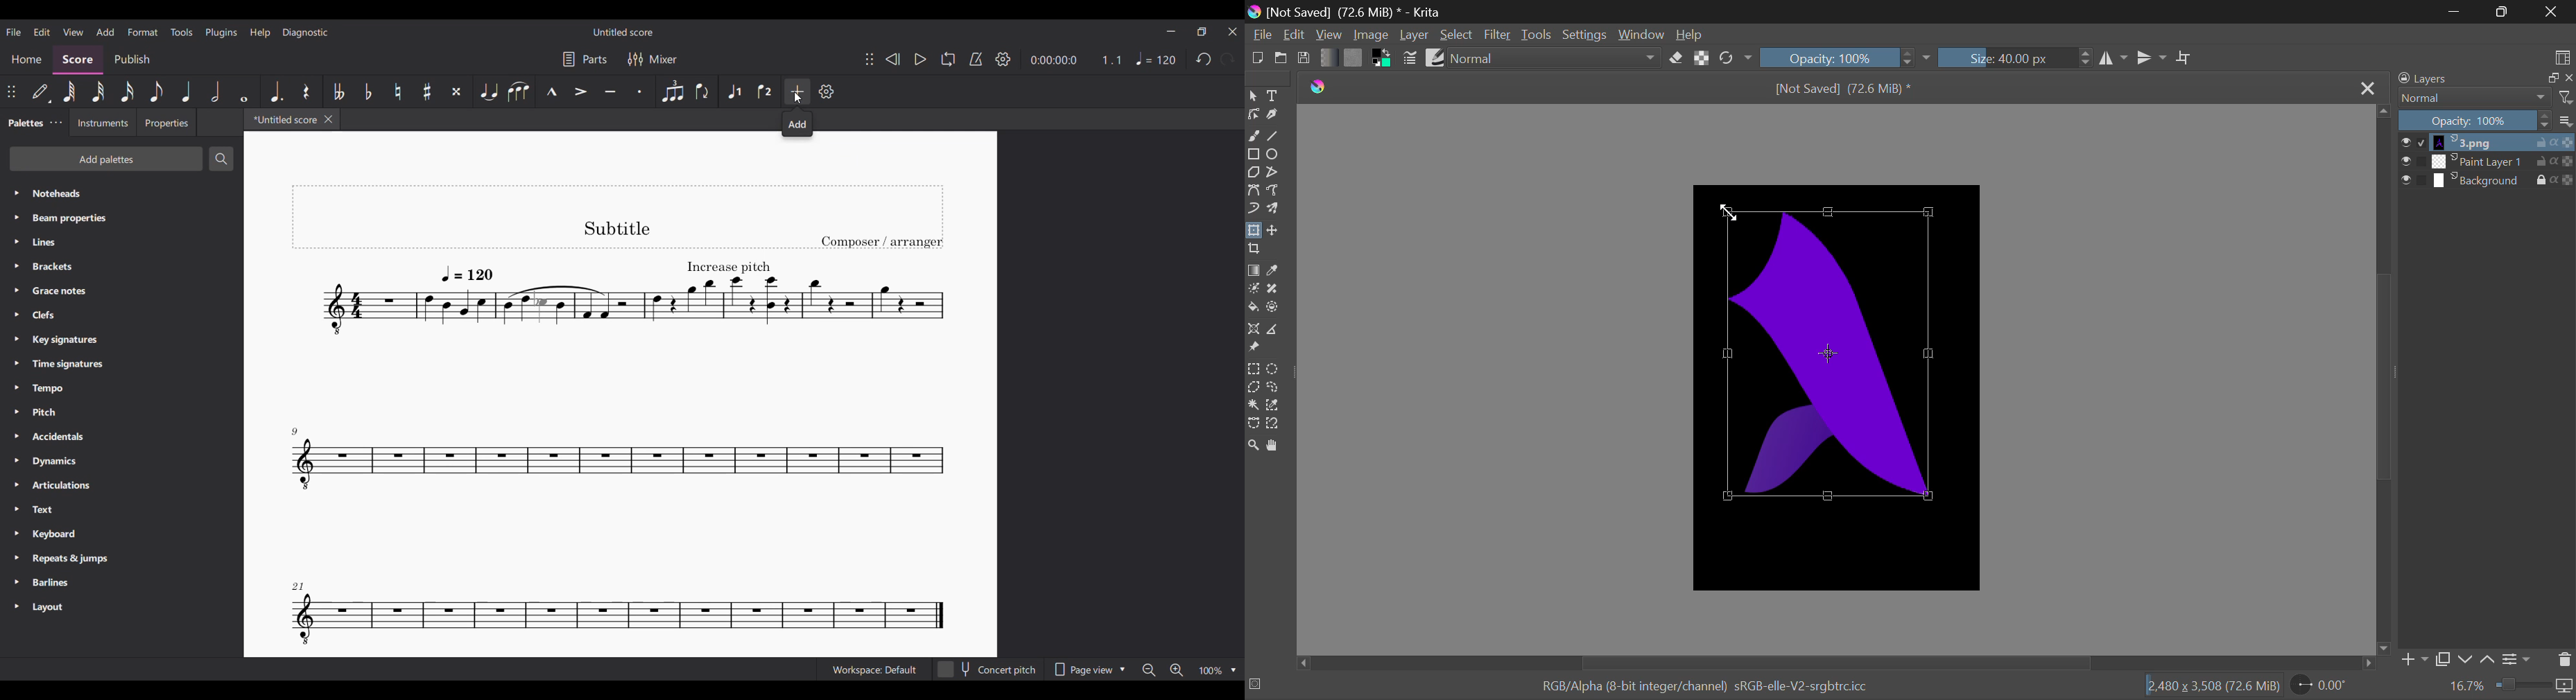 This screenshot has width=2576, height=700. Describe the element at coordinates (2015, 58) in the screenshot. I see `Brush Size` at that location.